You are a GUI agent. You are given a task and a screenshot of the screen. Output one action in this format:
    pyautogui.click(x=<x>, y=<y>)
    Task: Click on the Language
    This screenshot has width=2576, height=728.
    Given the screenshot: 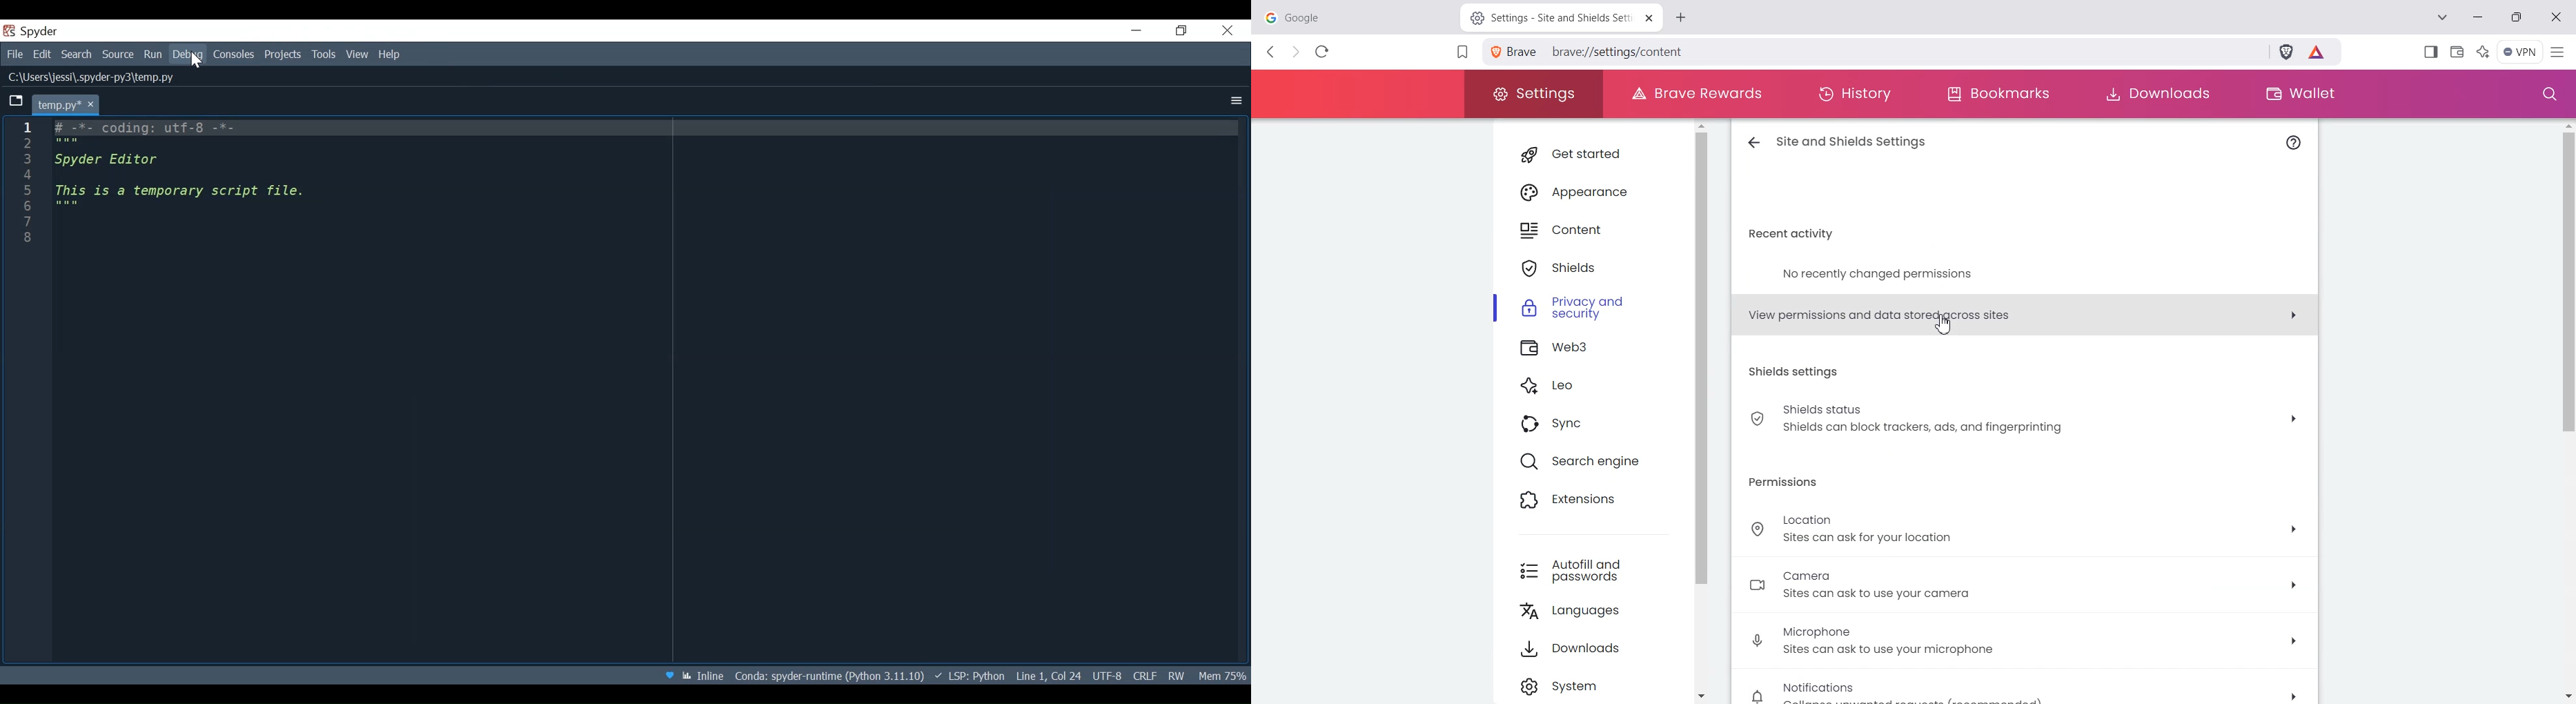 What is the action you would take?
    pyautogui.click(x=968, y=676)
    